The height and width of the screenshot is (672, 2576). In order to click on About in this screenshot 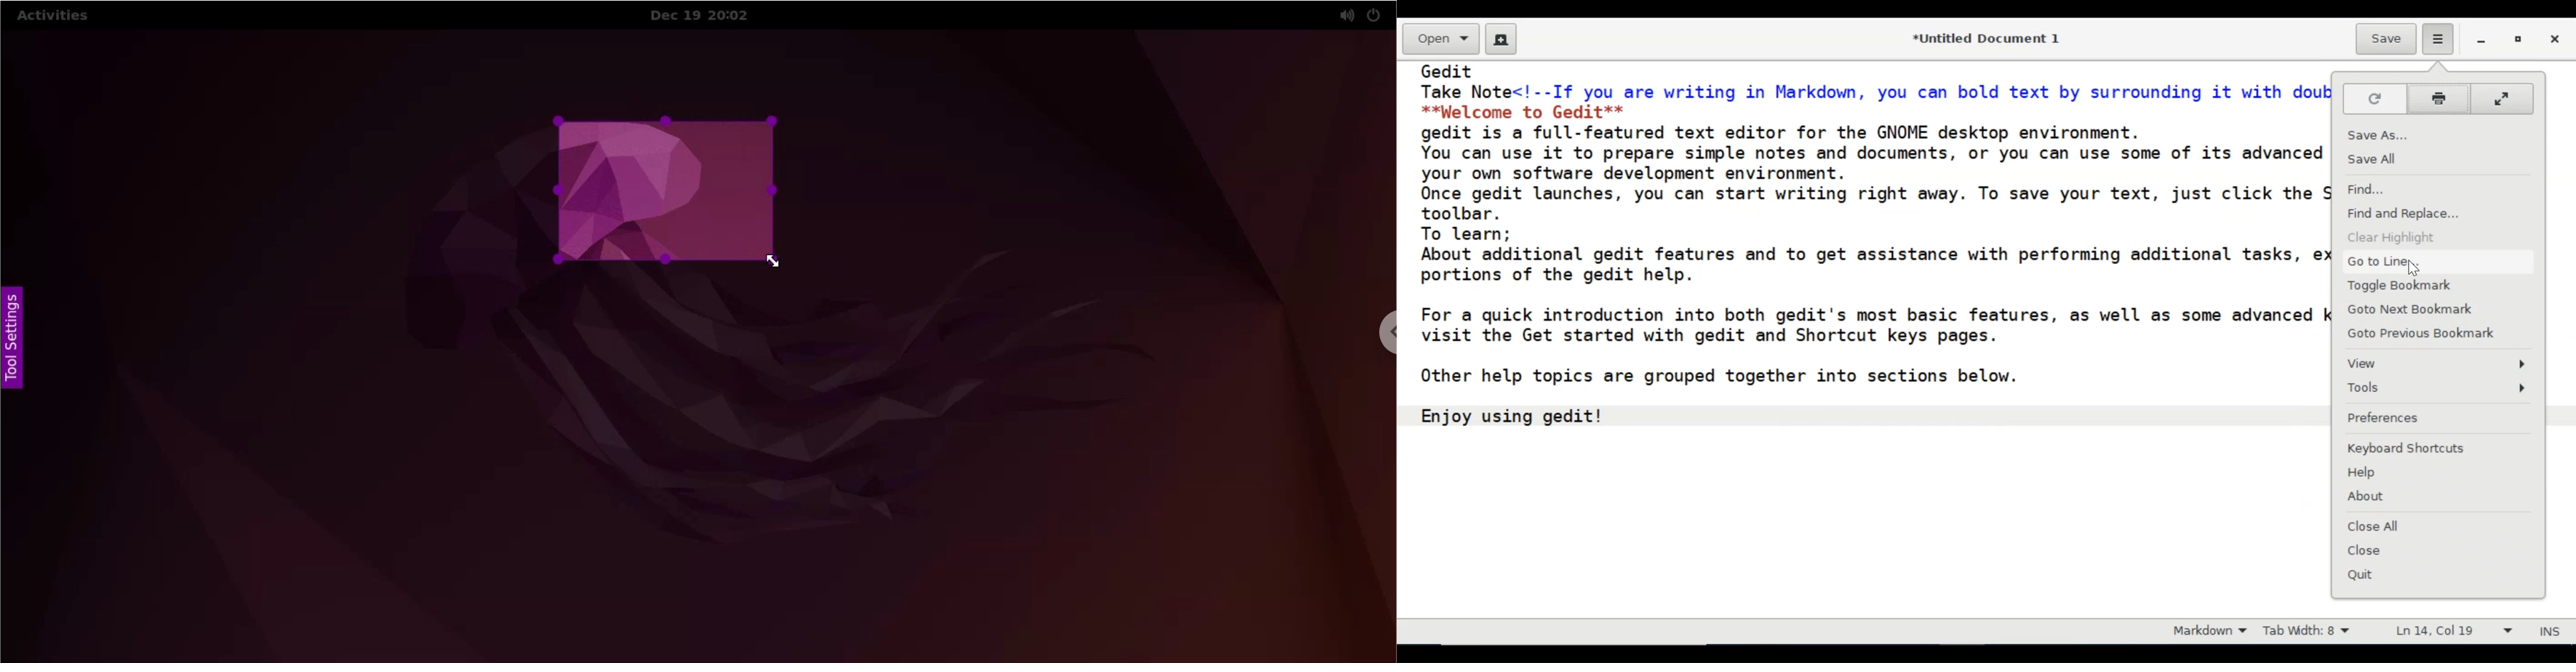, I will do `click(2369, 497)`.